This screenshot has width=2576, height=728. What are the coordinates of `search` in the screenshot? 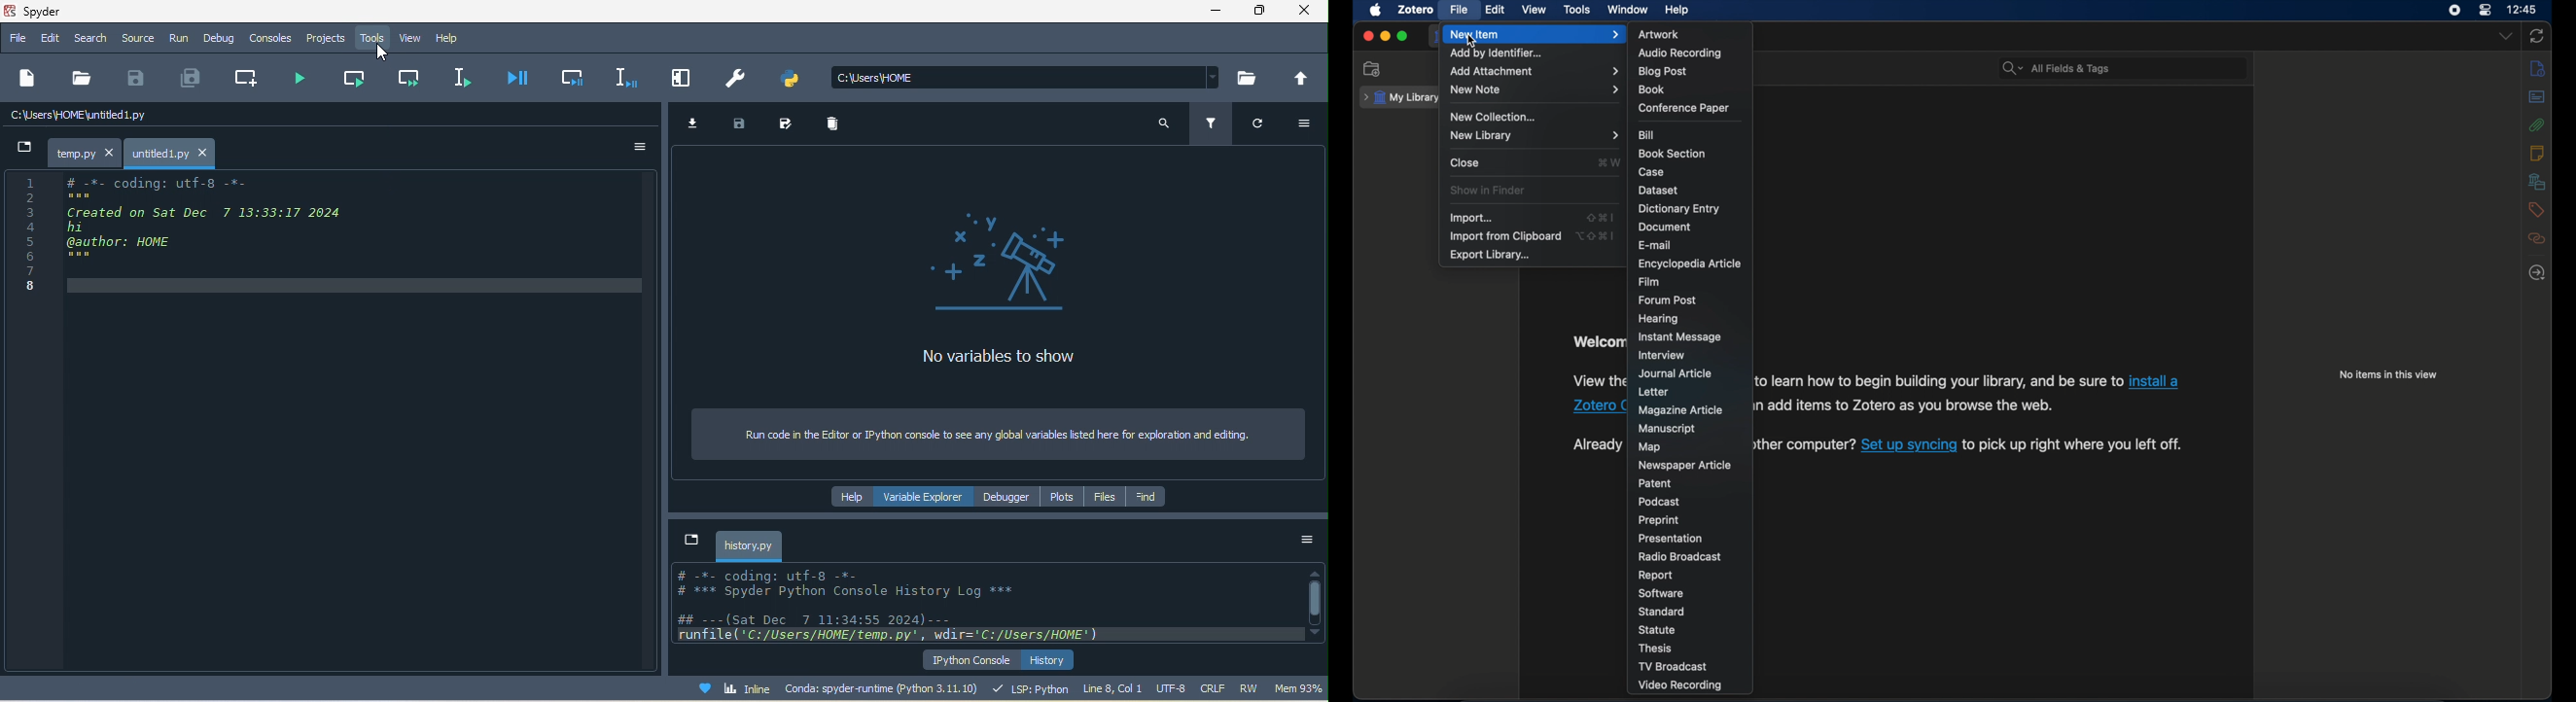 It's located at (89, 39).